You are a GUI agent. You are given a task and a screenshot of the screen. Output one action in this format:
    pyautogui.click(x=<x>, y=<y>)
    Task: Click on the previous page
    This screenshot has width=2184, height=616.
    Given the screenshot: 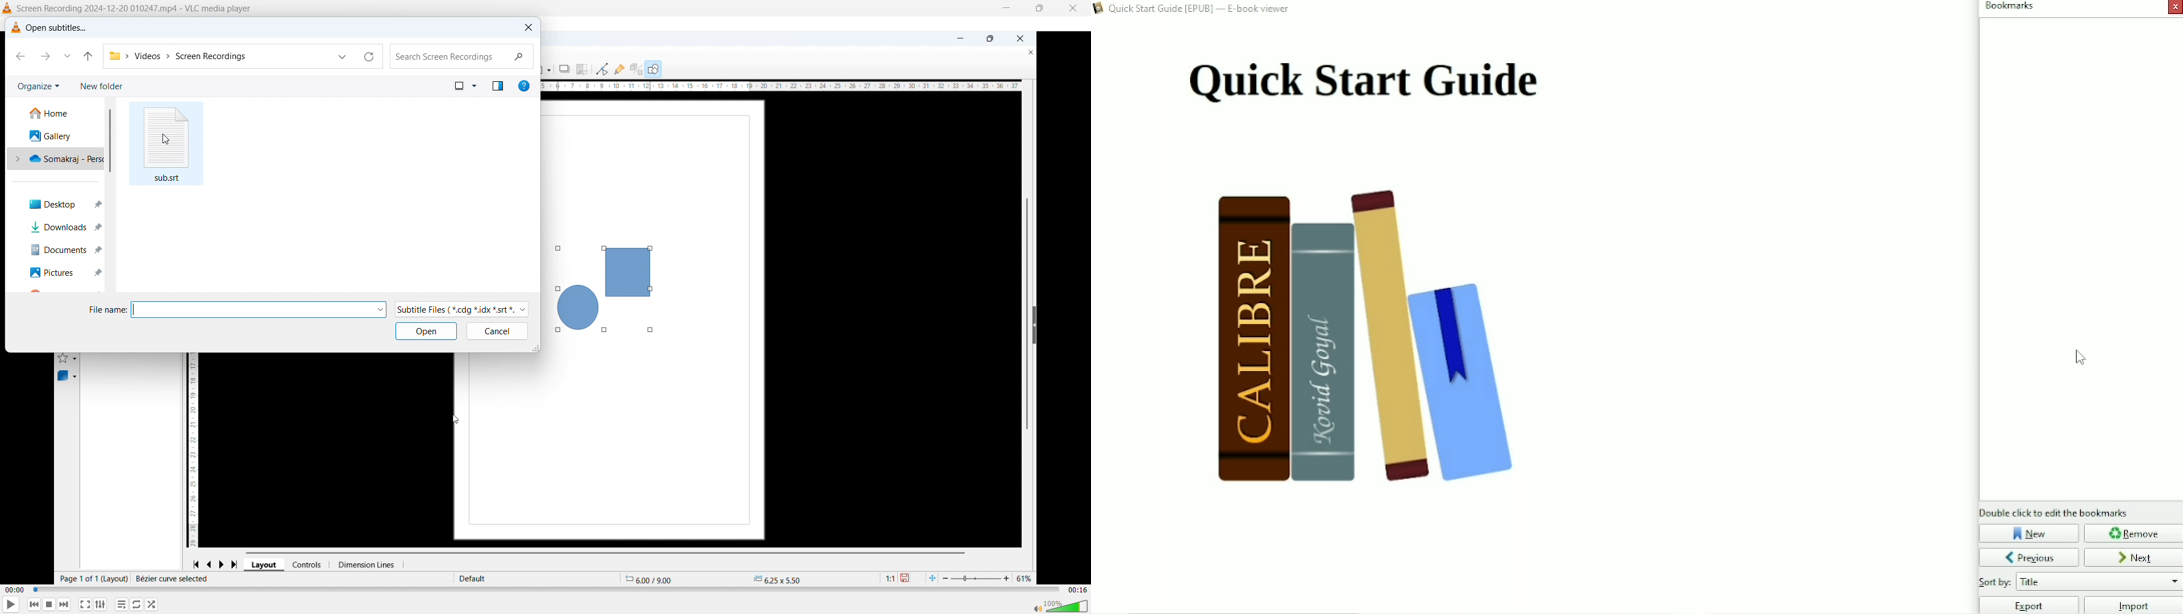 What is the action you would take?
    pyautogui.click(x=210, y=563)
    